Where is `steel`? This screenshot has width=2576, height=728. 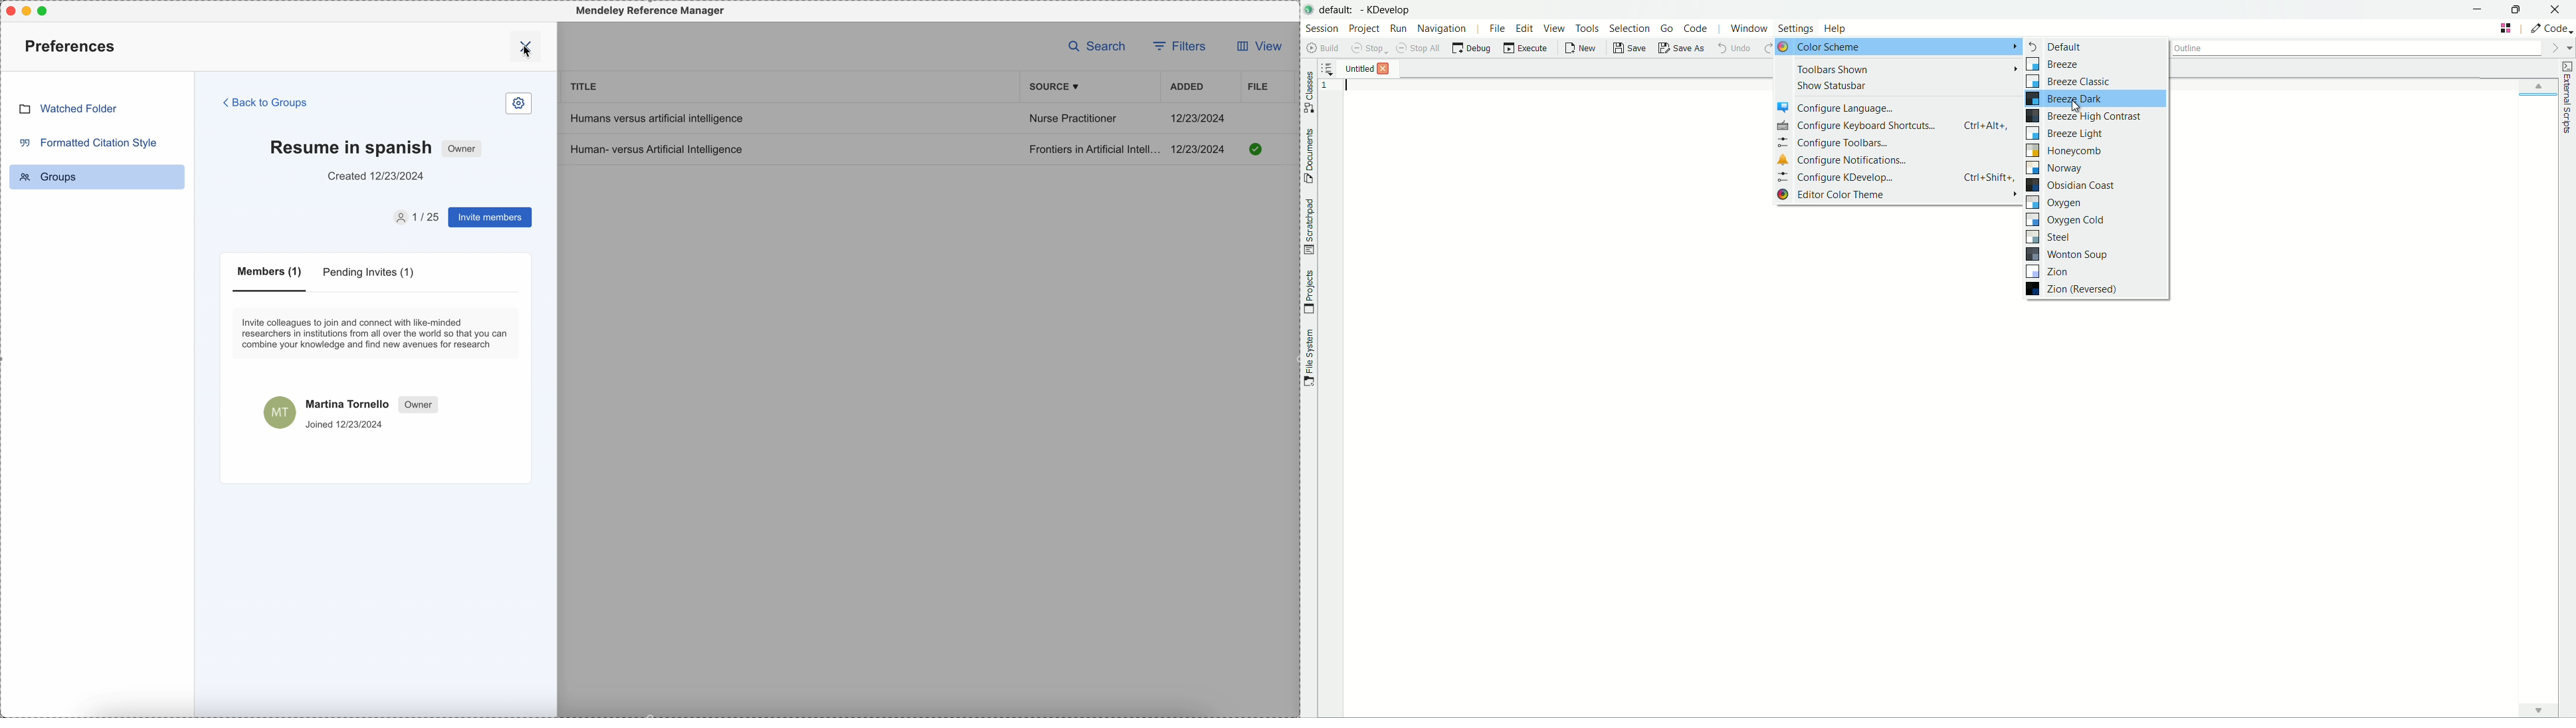 steel is located at coordinates (2051, 237).